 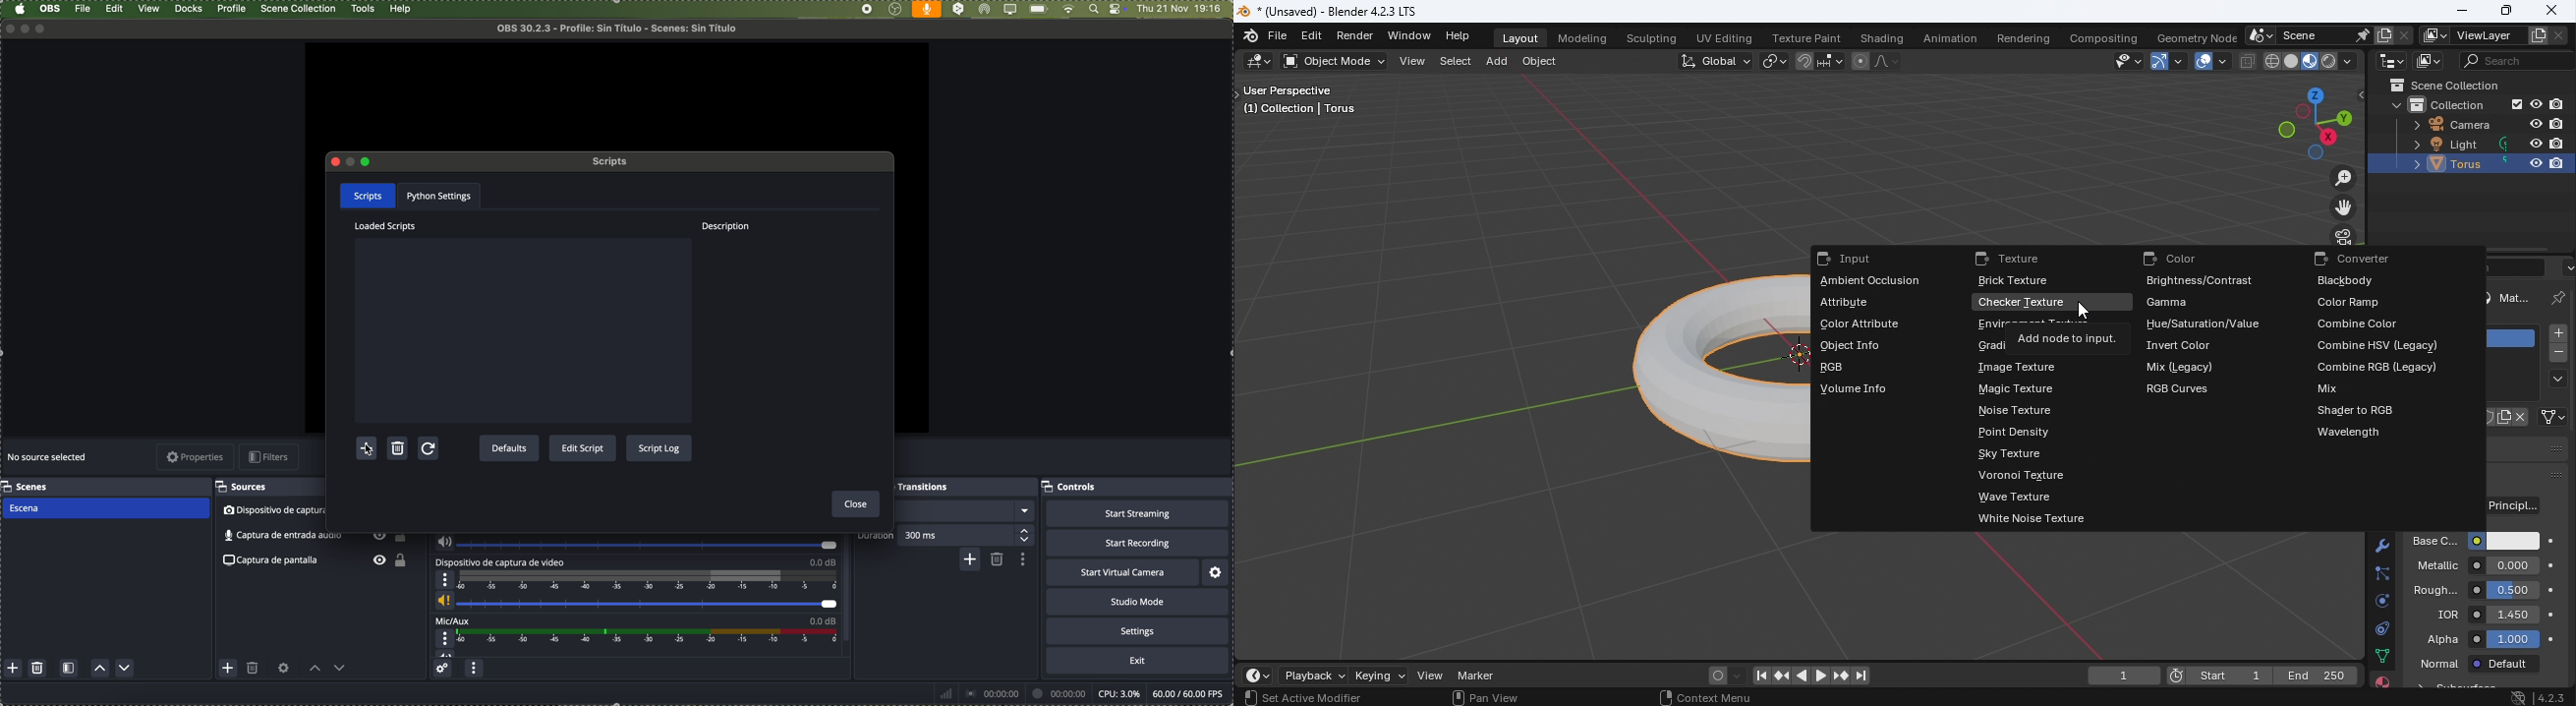 What do you see at coordinates (372, 451) in the screenshot?
I see `cursor` at bounding box center [372, 451].